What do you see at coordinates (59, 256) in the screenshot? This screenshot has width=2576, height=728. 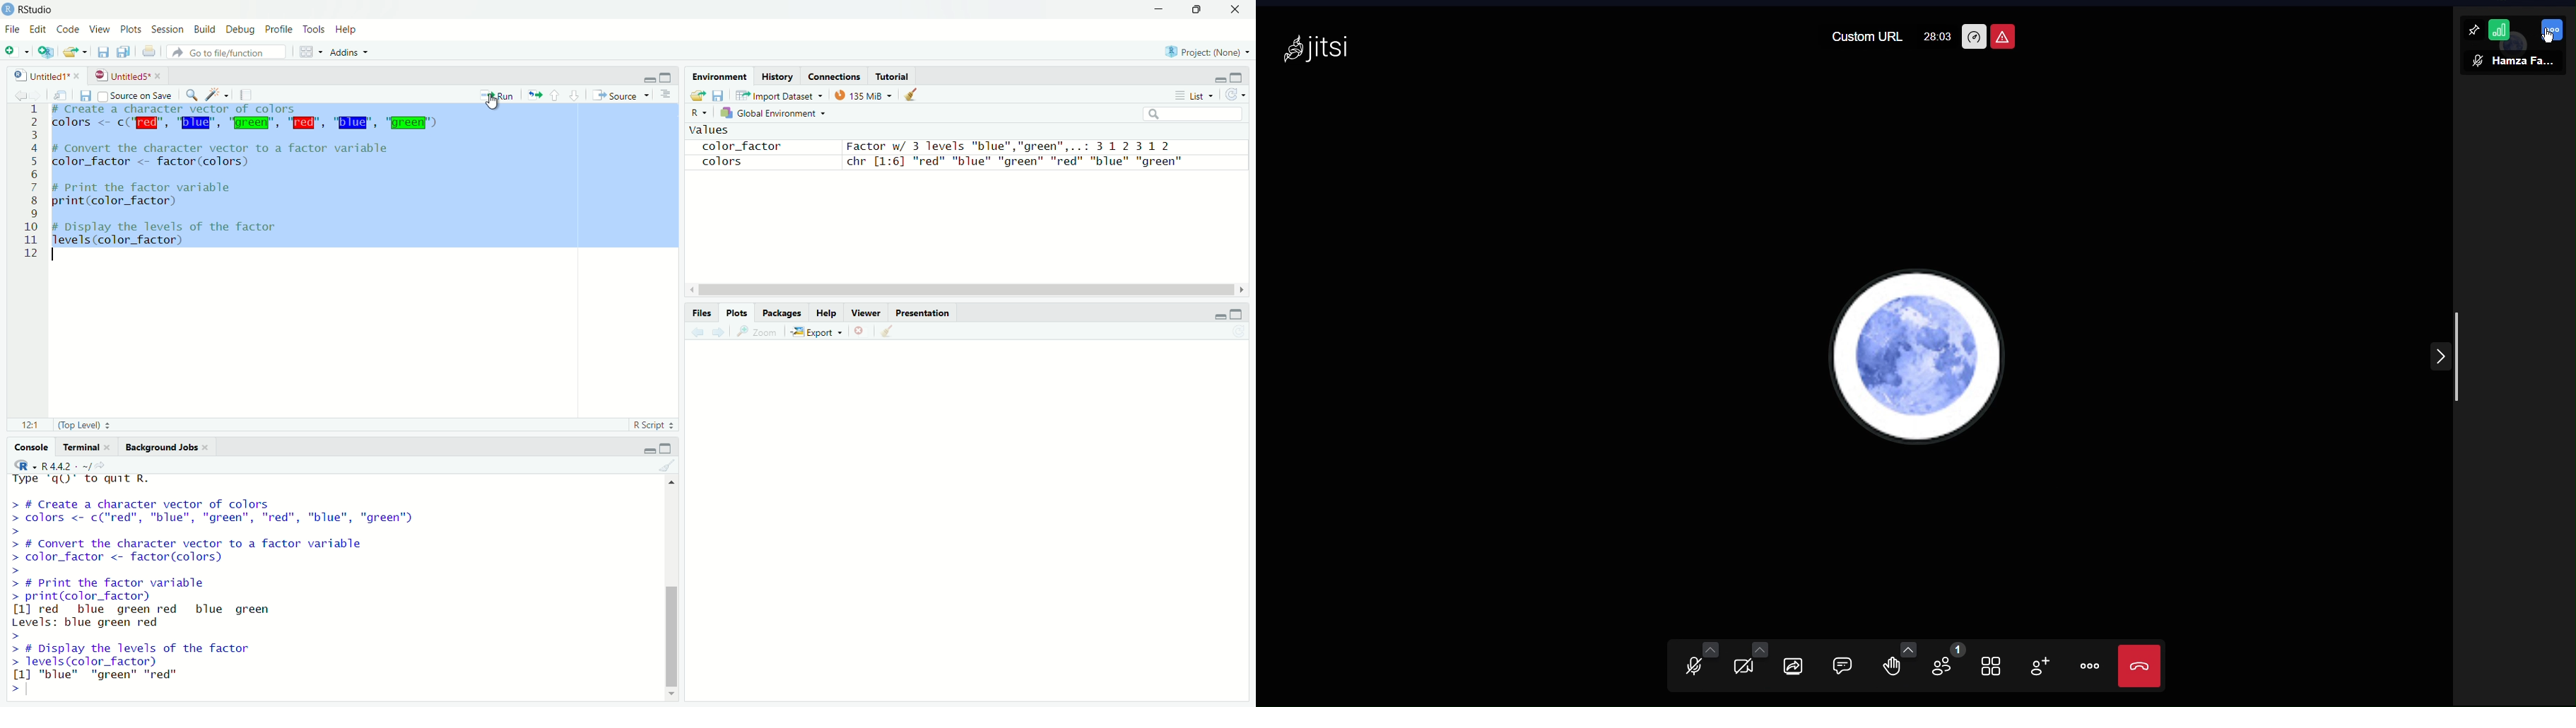 I see `typing cursor` at bounding box center [59, 256].